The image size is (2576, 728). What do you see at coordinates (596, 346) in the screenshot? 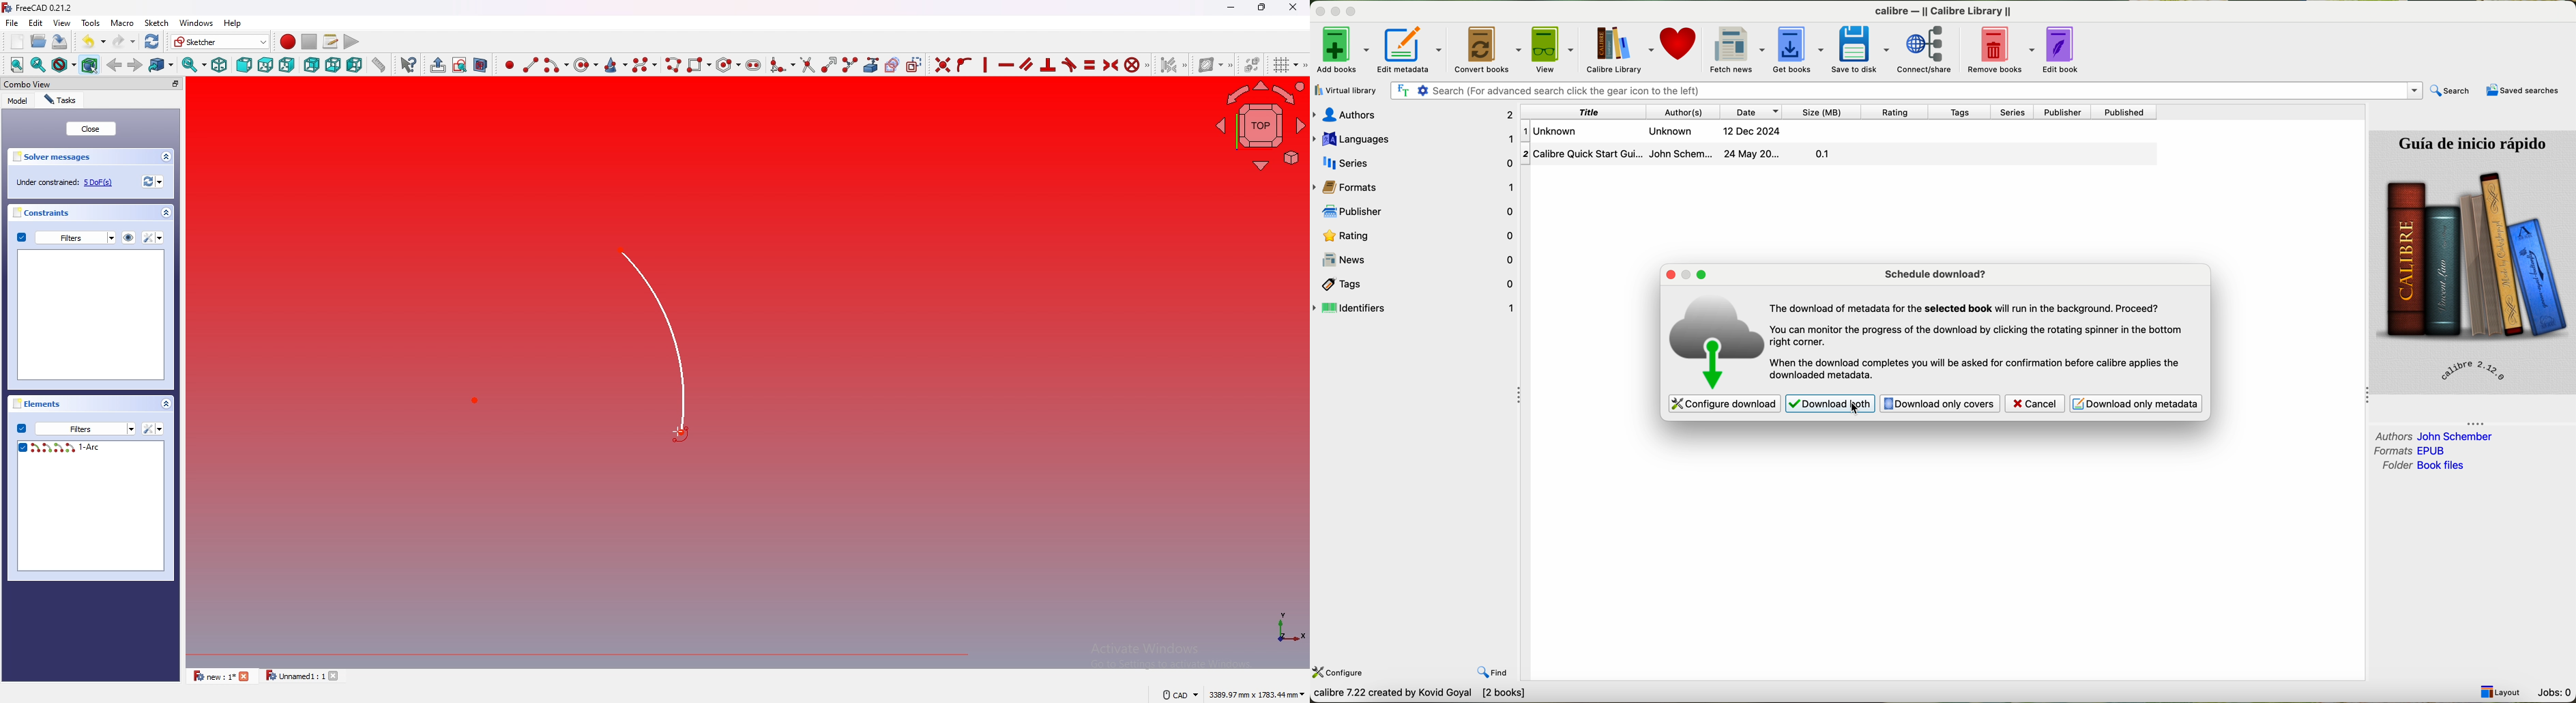
I see `arc` at bounding box center [596, 346].